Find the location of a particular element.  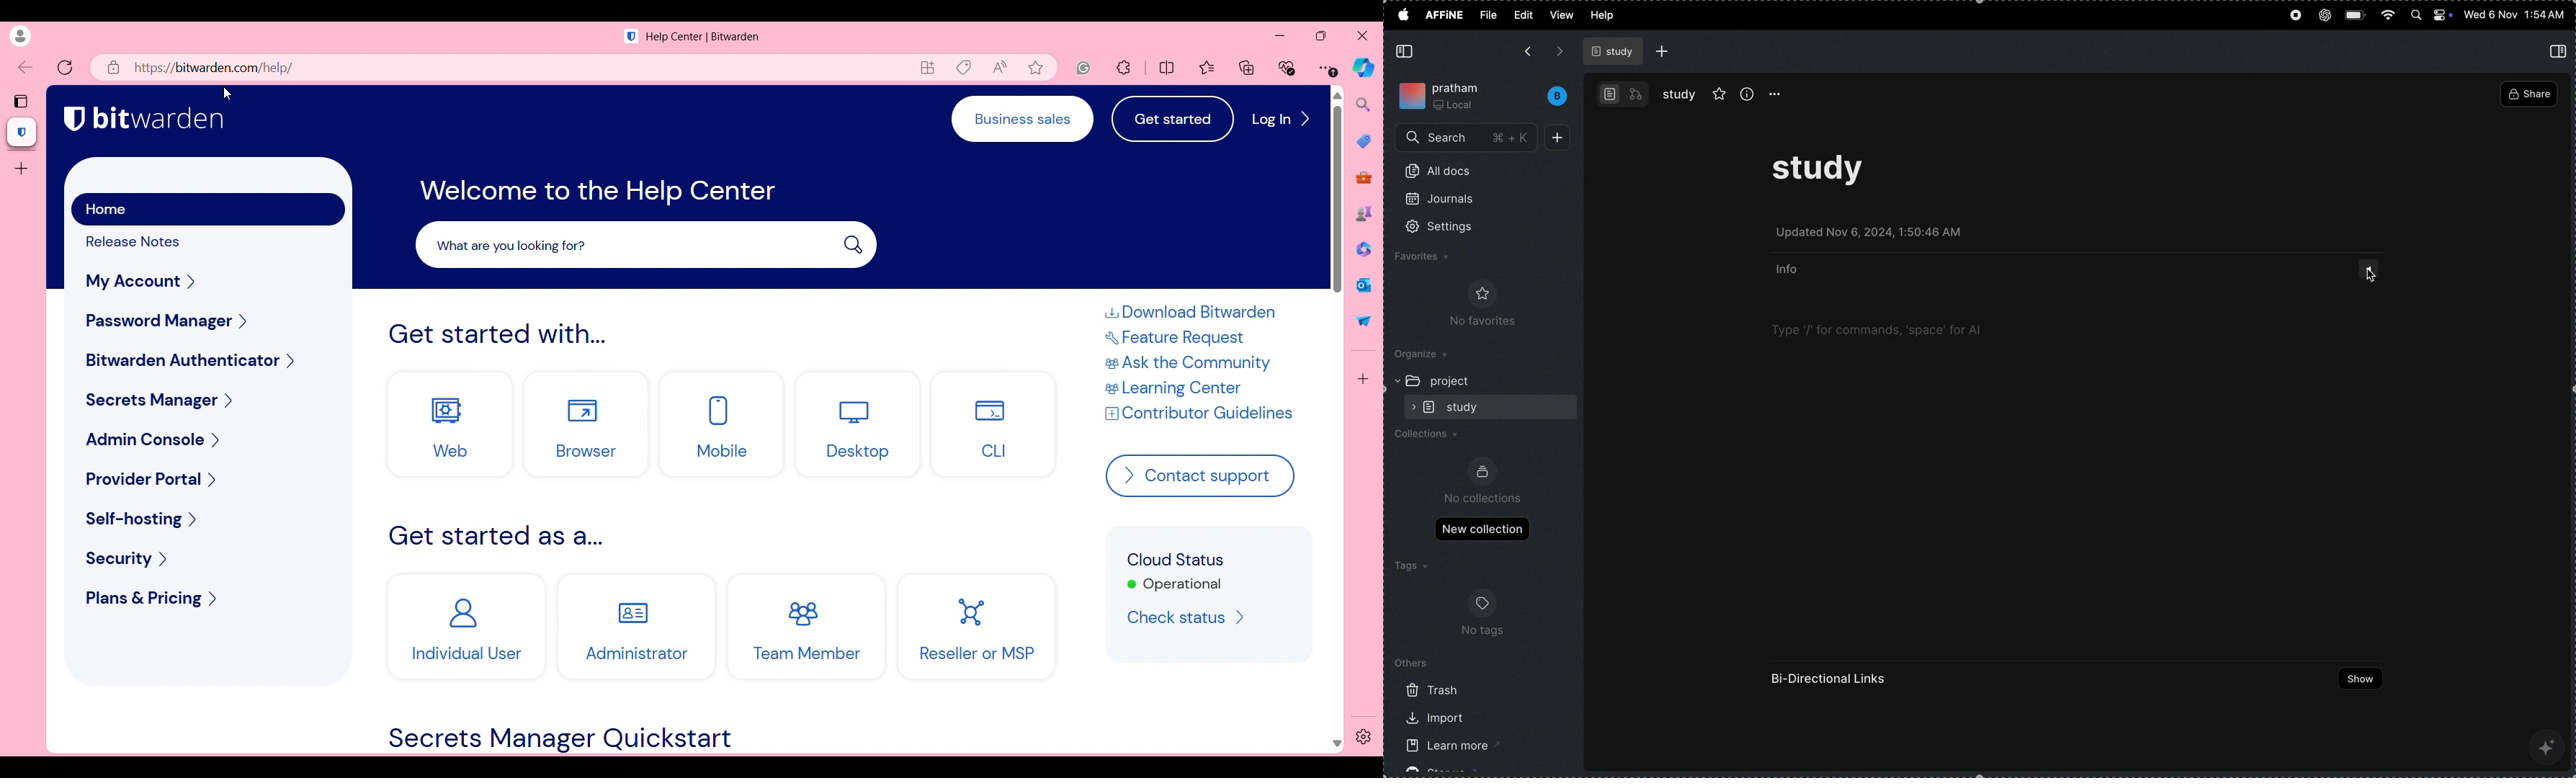

Reload page is located at coordinates (65, 68).